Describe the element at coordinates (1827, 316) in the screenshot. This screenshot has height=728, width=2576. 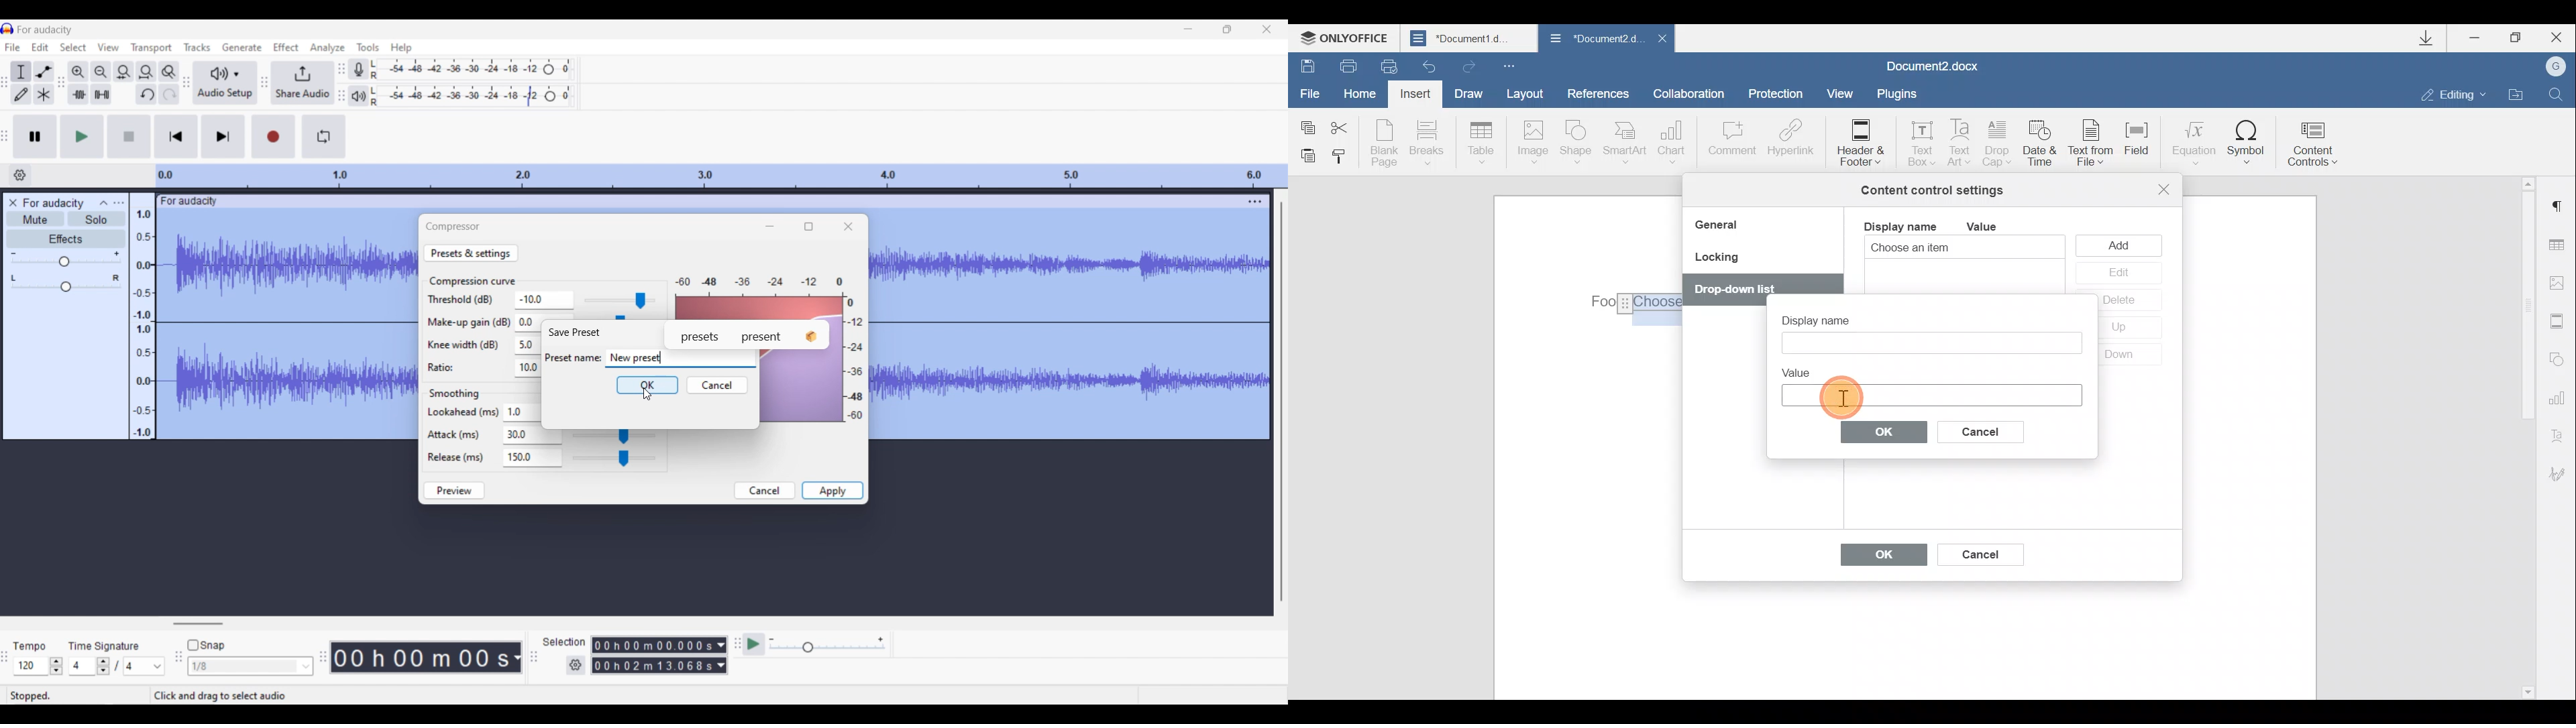
I see `Display name` at that location.